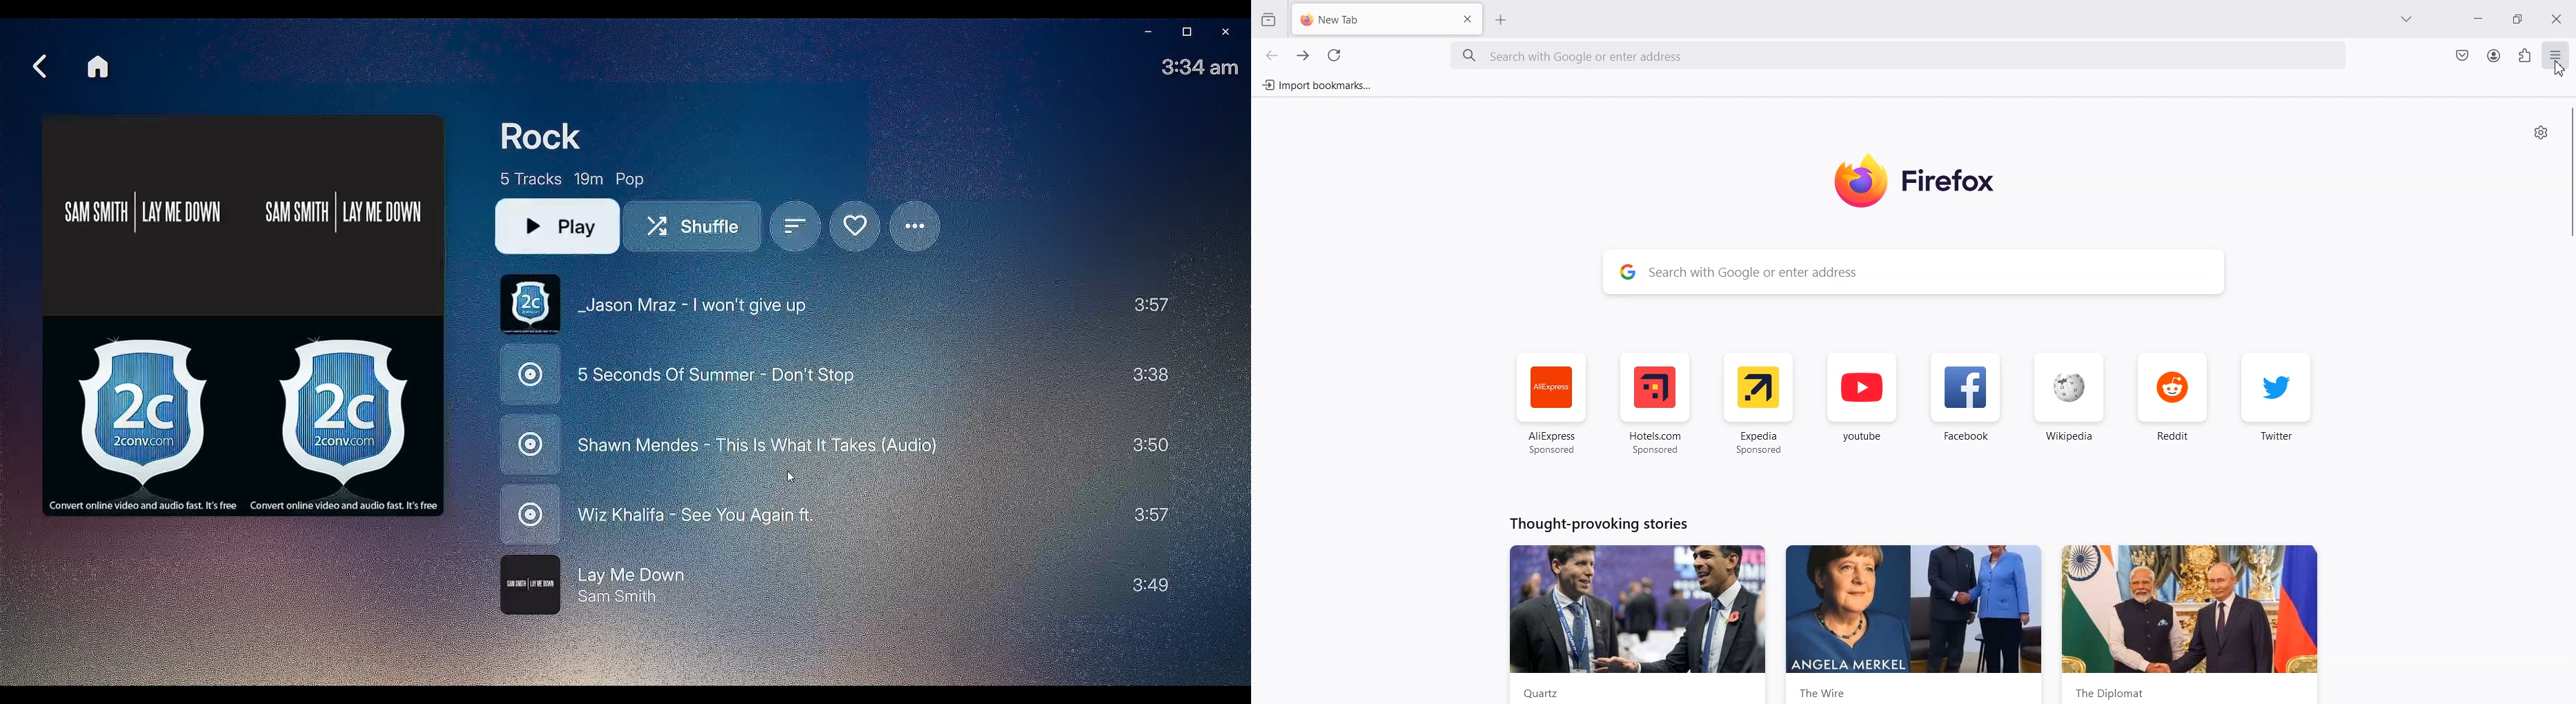  What do you see at coordinates (1918, 618) in the screenshot?
I see `The wire news` at bounding box center [1918, 618].